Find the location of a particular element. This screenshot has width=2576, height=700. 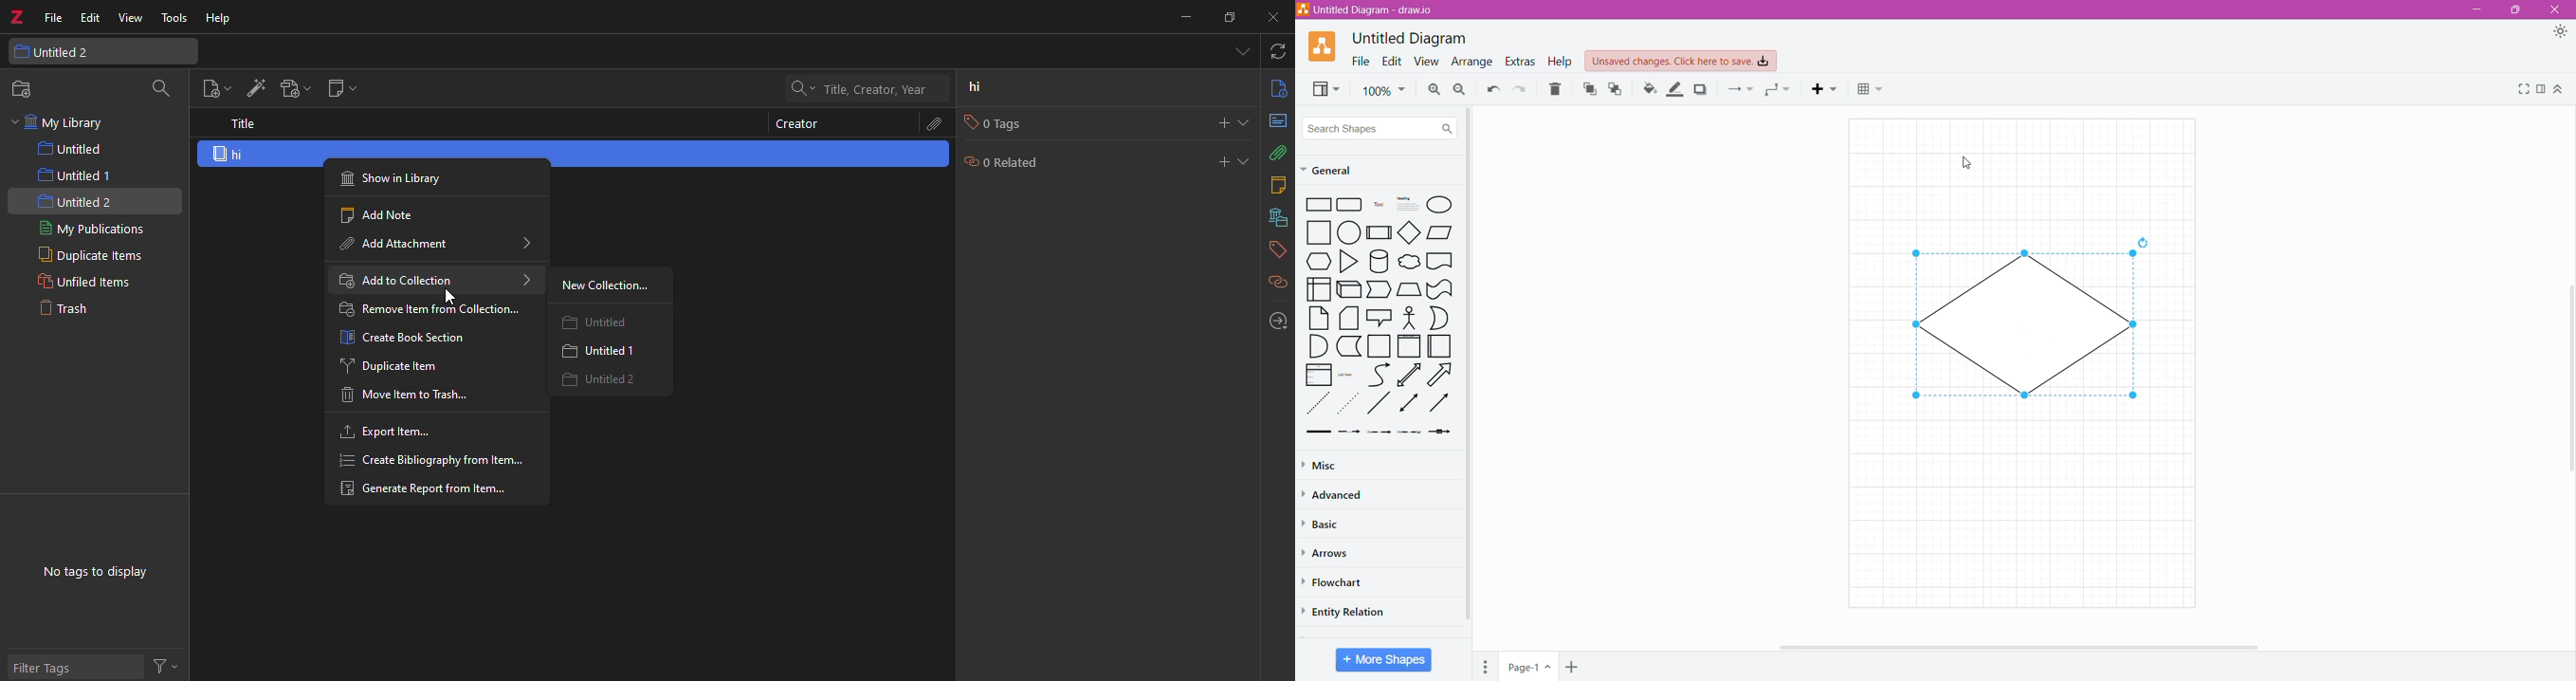

new collection is located at coordinates (24, 89).